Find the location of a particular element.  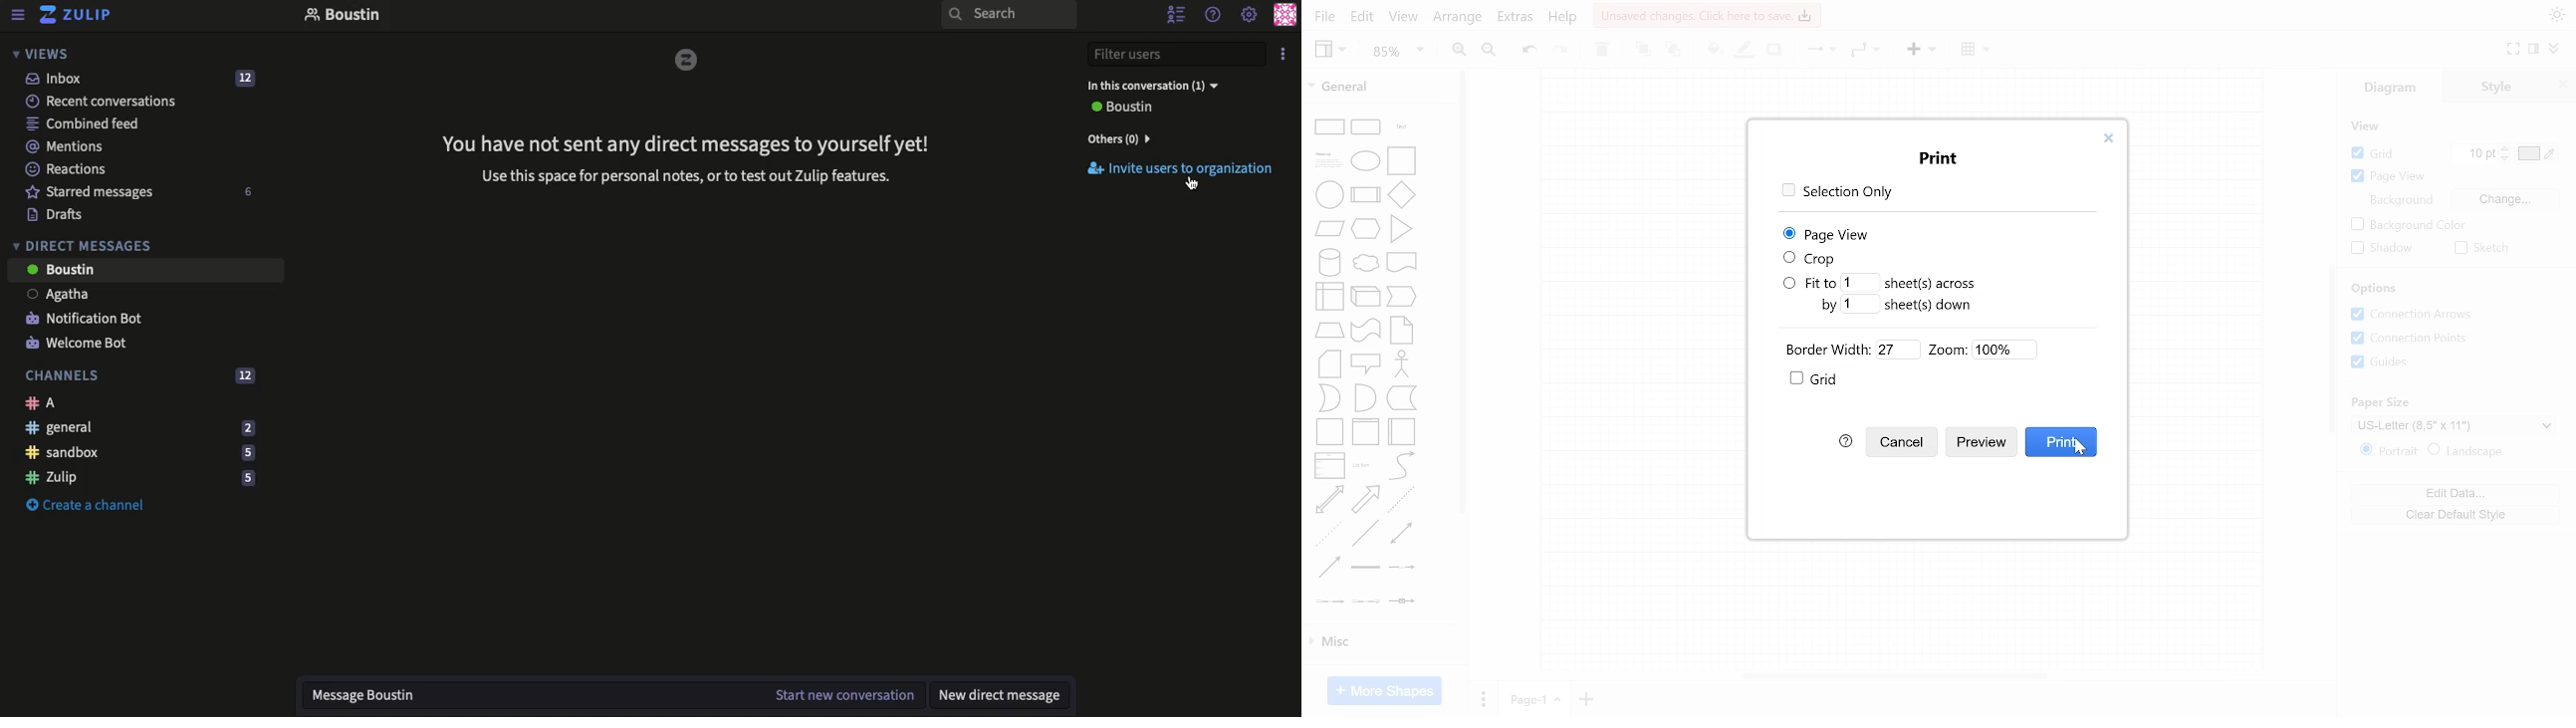

Hexagon is located at coordinates (1365, 229).